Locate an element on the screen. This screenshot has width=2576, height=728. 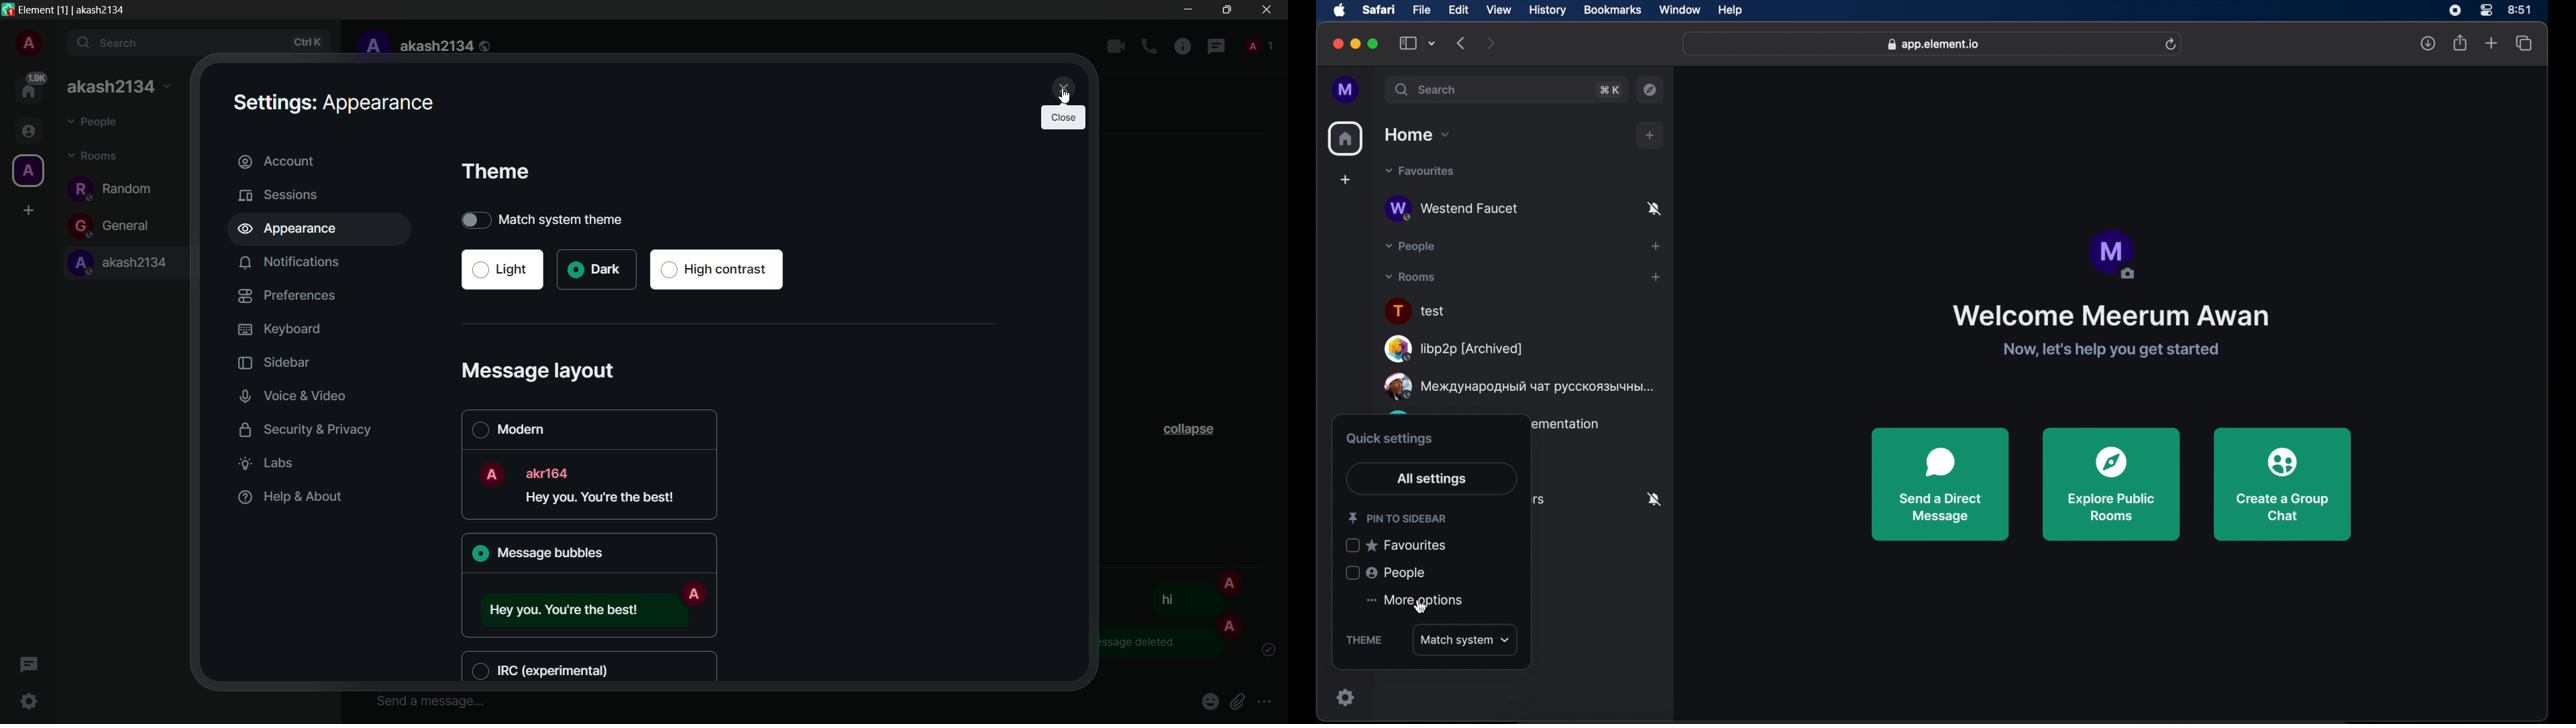
add voice call is located at coordinates (1149, 47).